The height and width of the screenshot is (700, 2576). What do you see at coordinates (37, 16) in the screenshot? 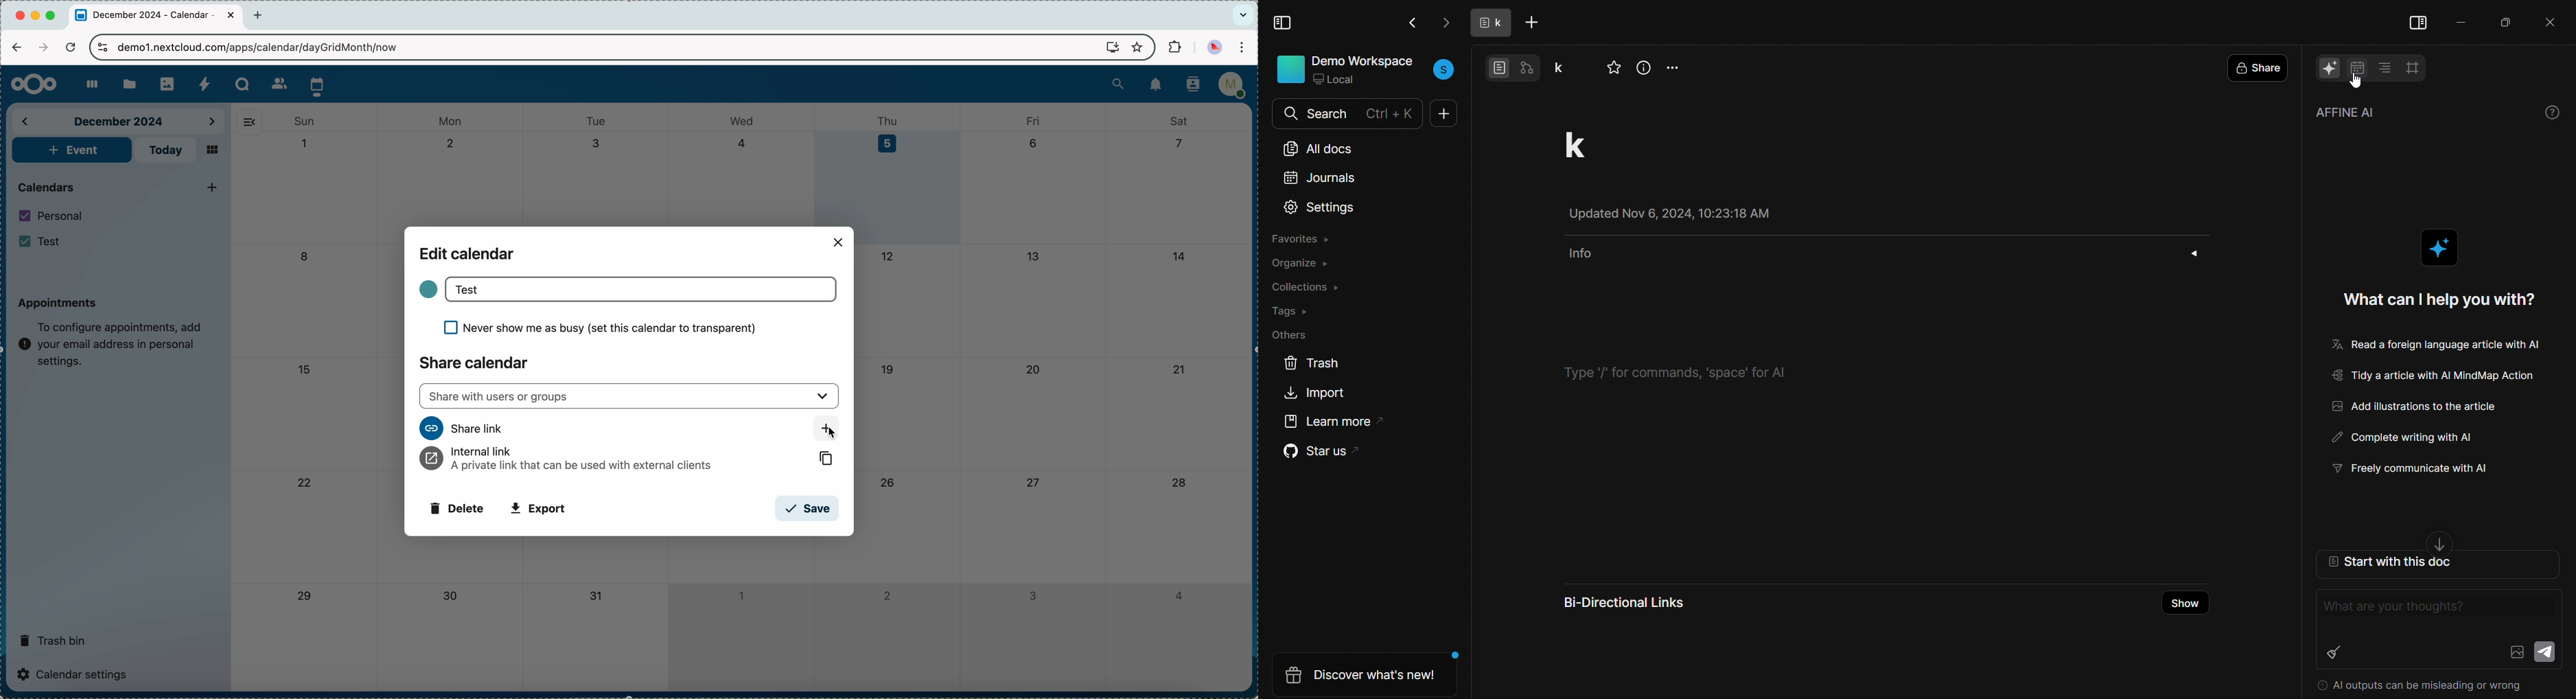
I see `minimize` at bounding box center [37, 16].